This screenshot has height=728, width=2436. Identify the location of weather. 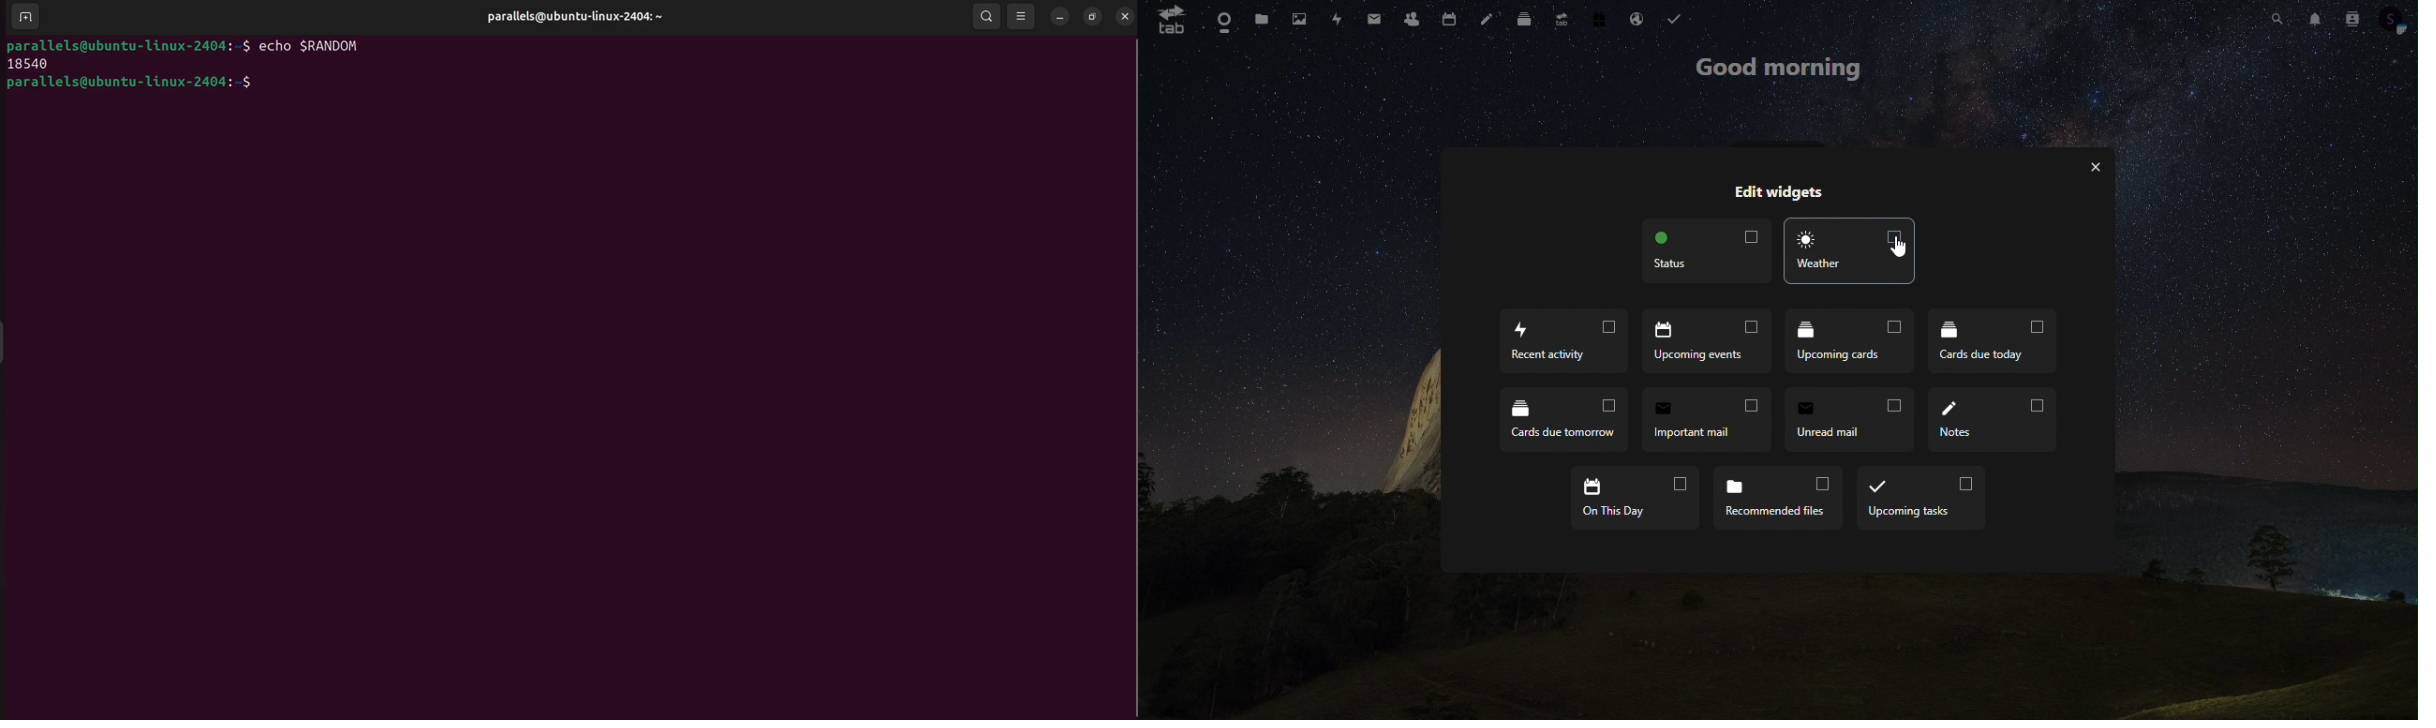
(1854, 255).